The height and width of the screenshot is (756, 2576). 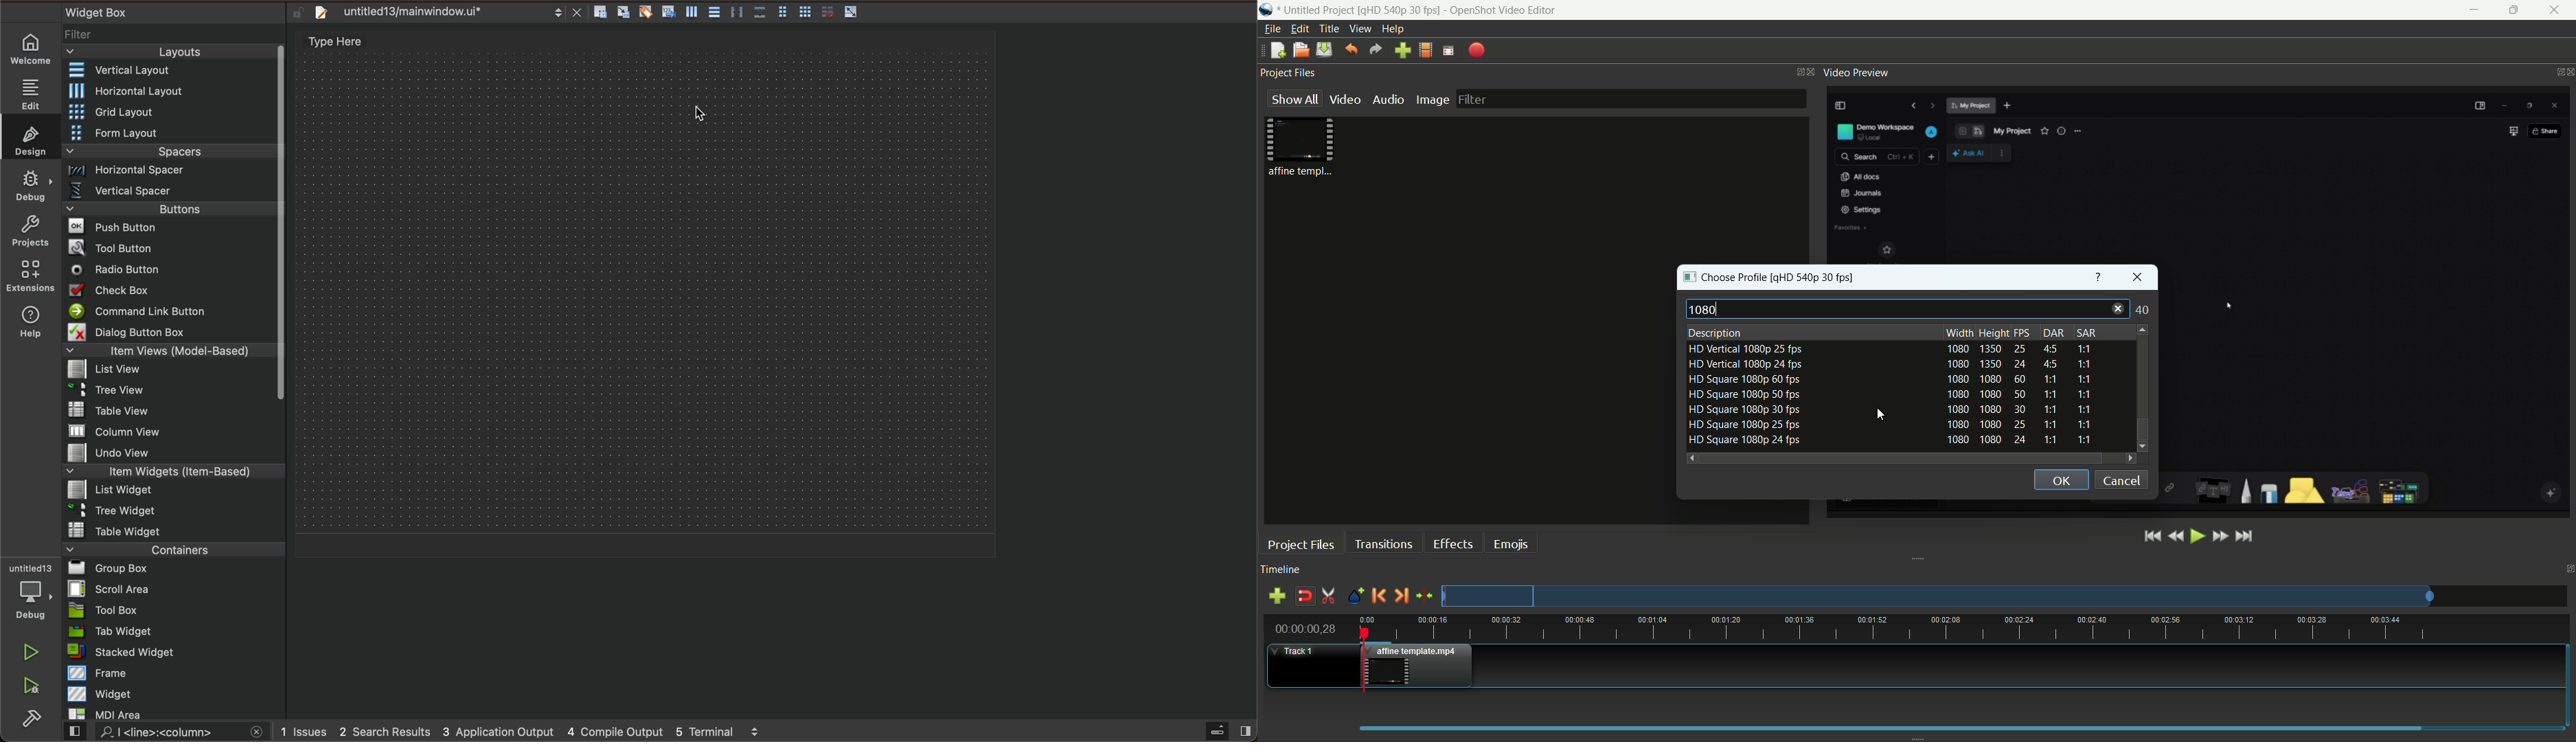 What do you see at coordinates (169, 311) in the screenshot?
I see `command line button` at bounding box center [169, 311].